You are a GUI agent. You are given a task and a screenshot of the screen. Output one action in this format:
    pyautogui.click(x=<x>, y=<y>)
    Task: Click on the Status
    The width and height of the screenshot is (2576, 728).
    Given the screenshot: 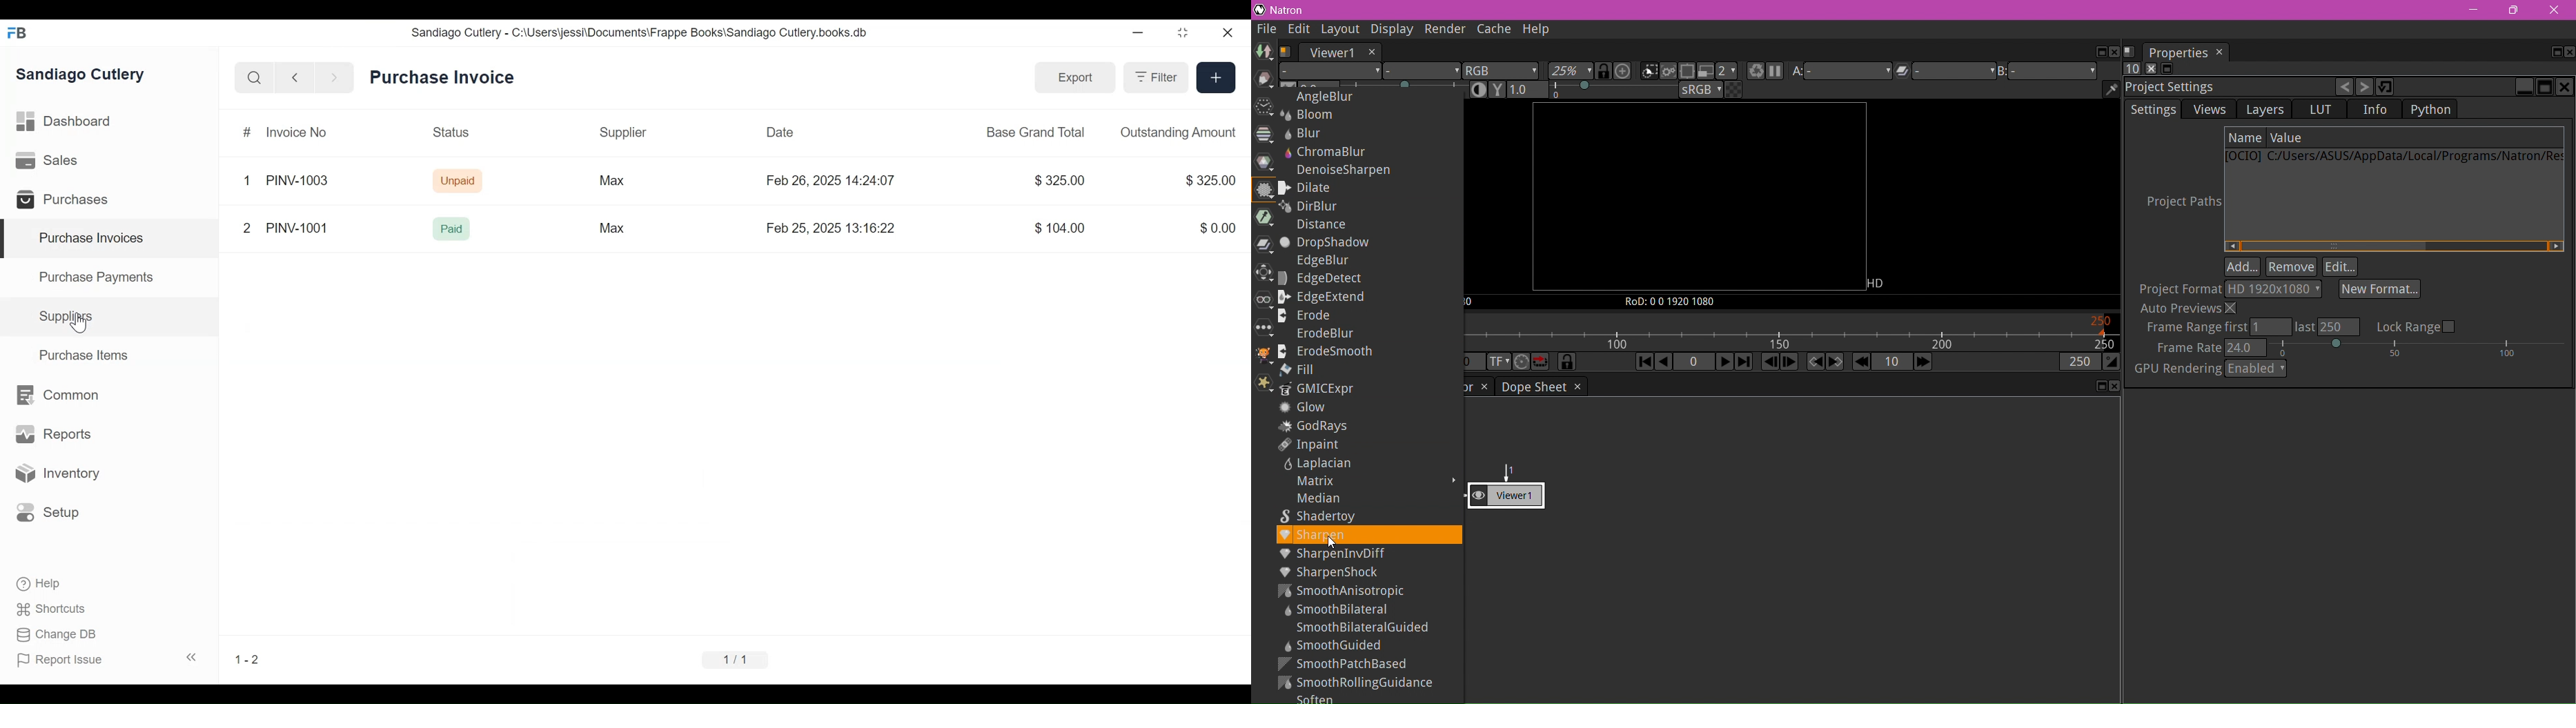 What is the action you would take?
    pyautogui.click(x=454, y=131)
    